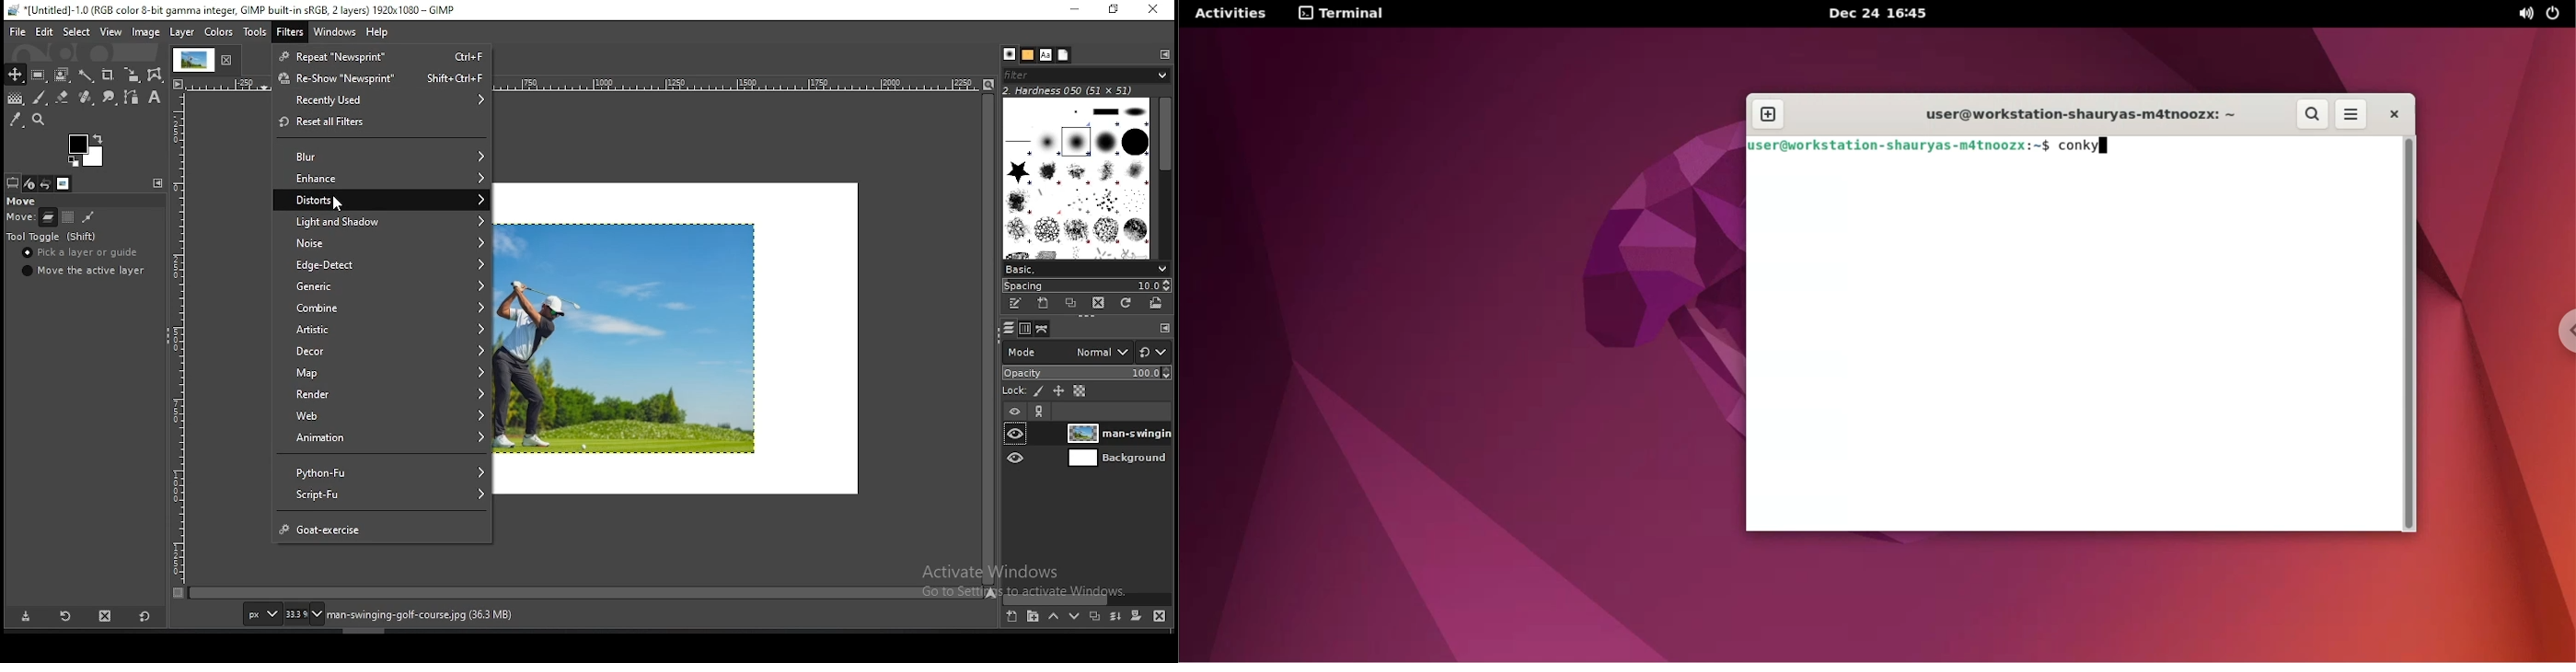  I want to click on units, so click(261, 614).